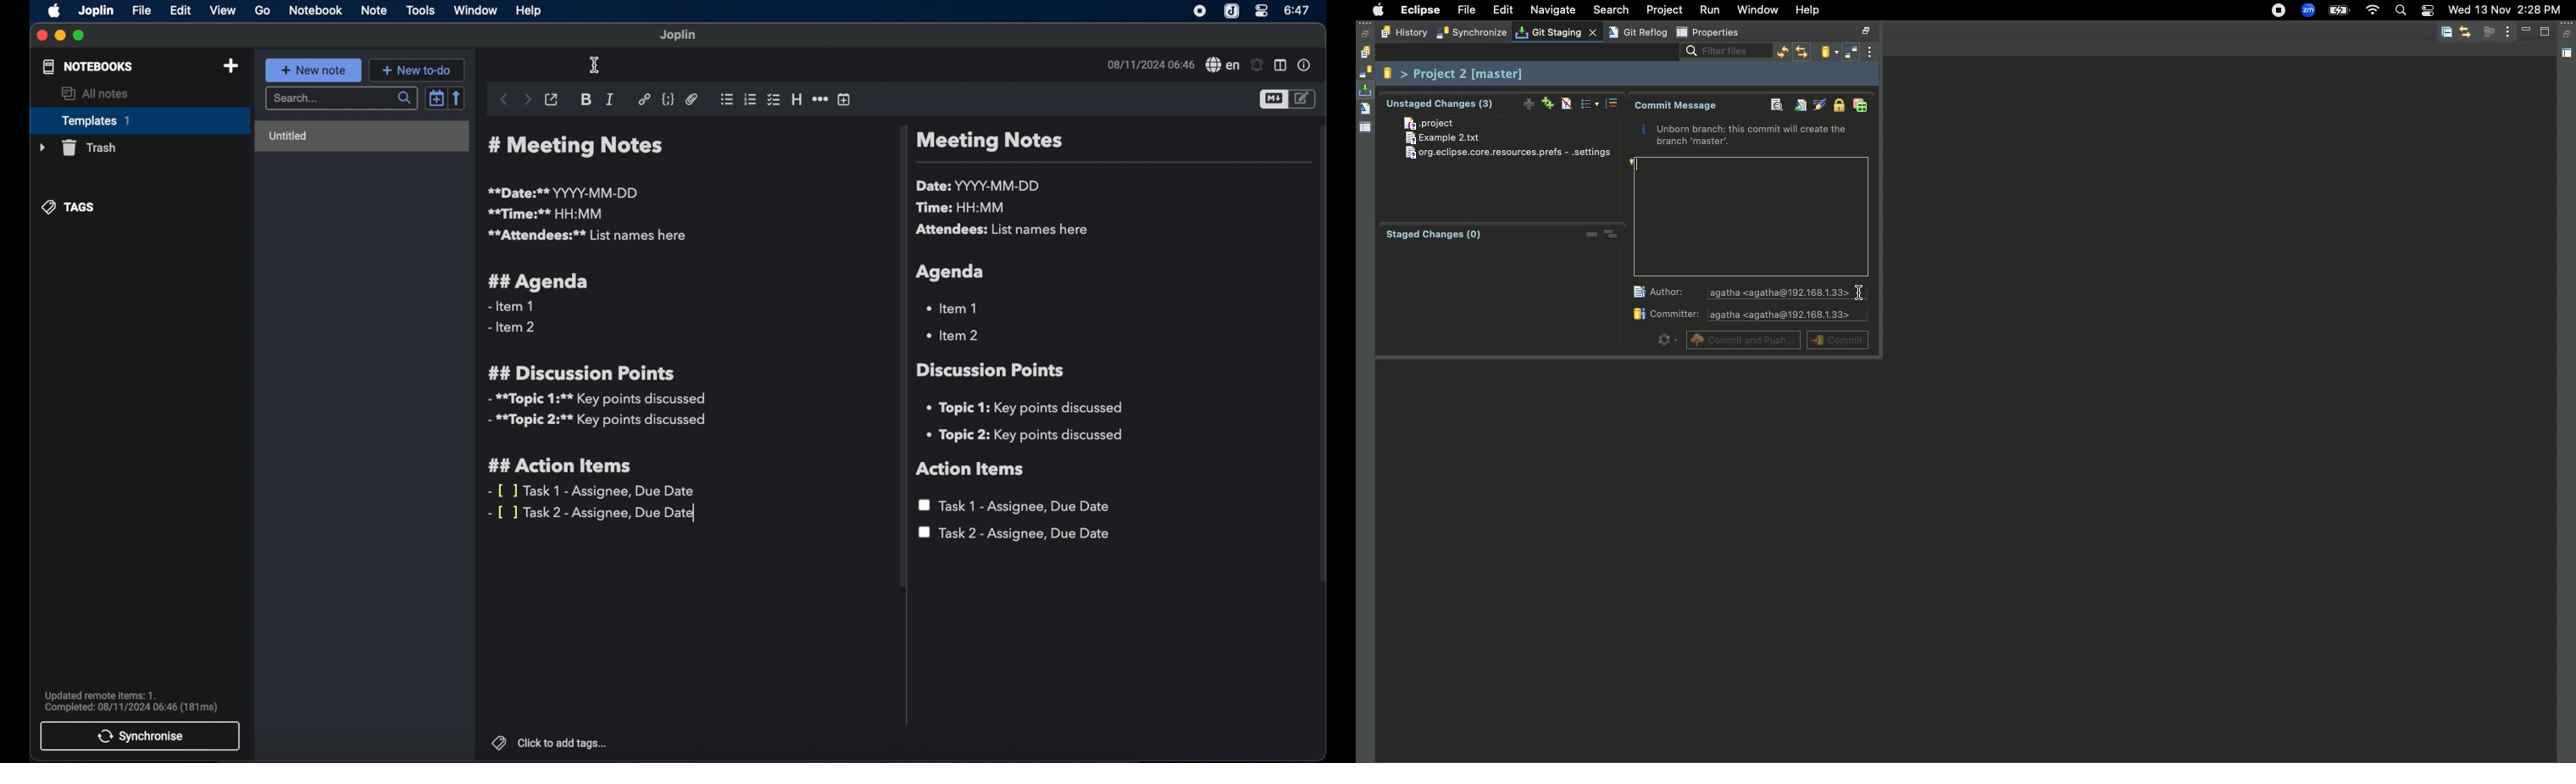 The width and height of the screenshot is (2576, 784). Describe the element at coordinates (551, 99) in the screenshot. I see `toggle external editing` at that location.